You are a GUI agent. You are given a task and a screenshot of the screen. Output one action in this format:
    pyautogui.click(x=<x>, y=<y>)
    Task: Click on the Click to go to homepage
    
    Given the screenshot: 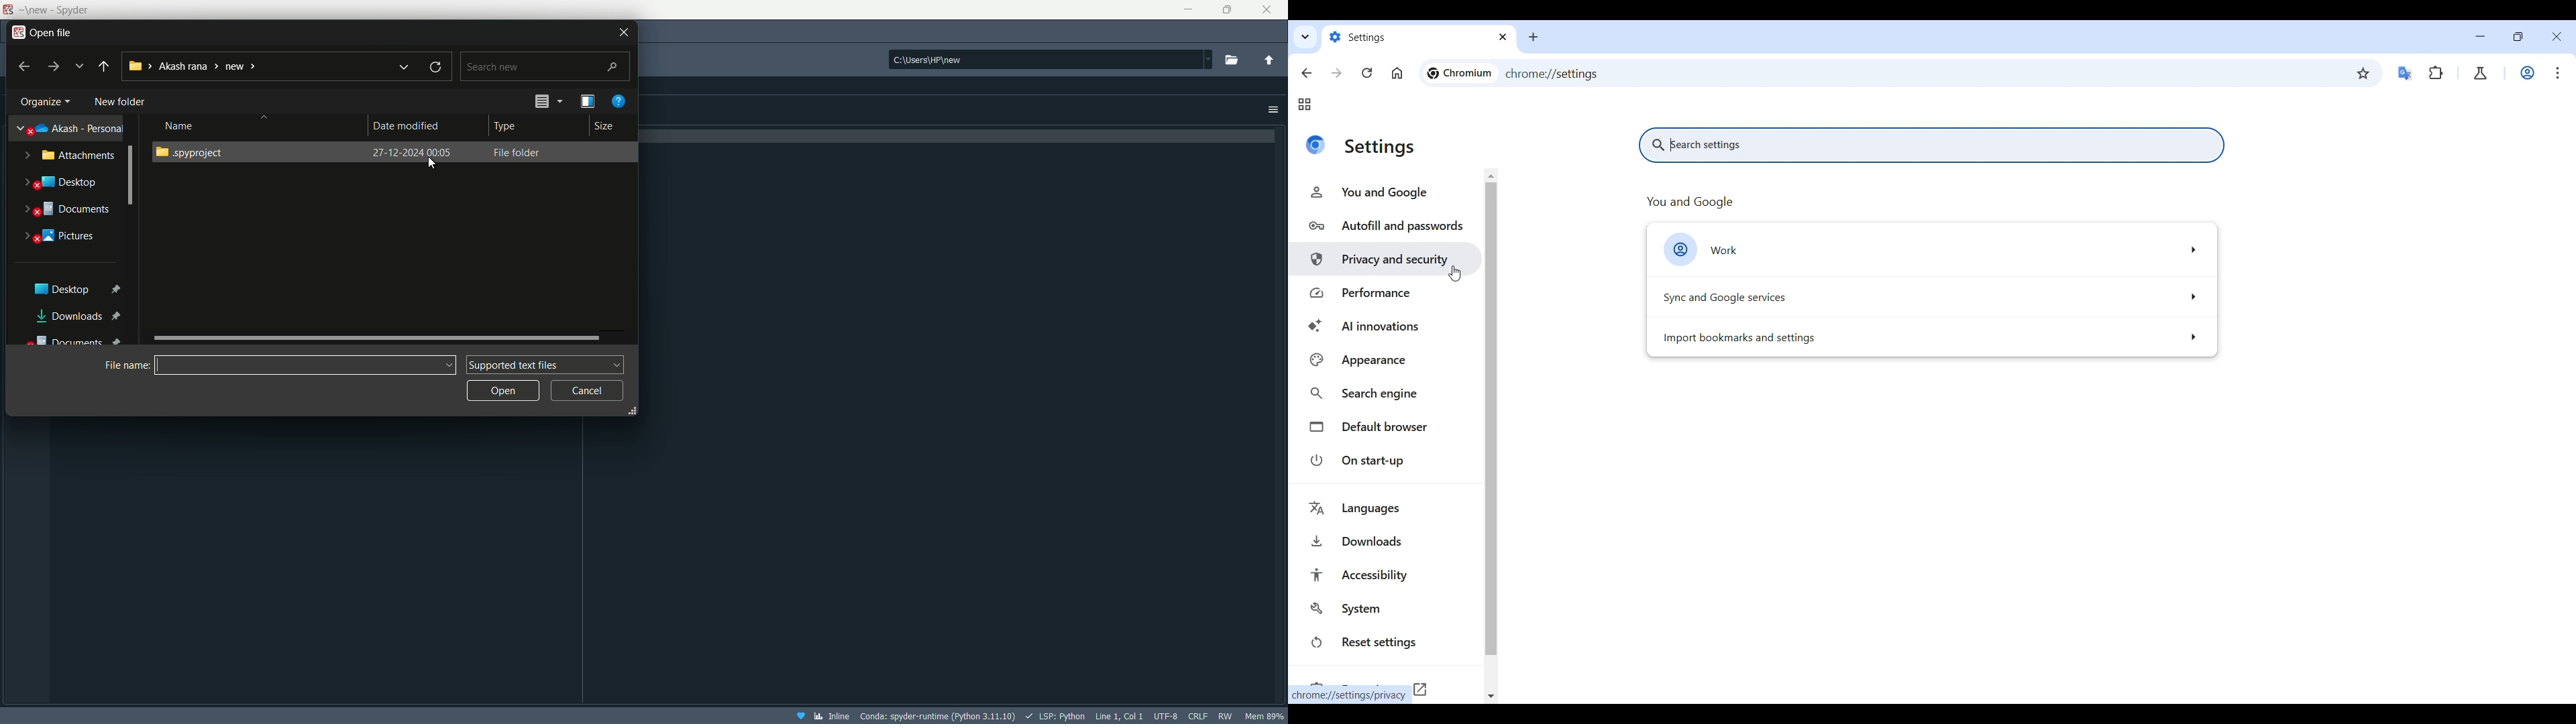 What is the action you would take?
    pyautogui.click(x=1397, y=73)
    